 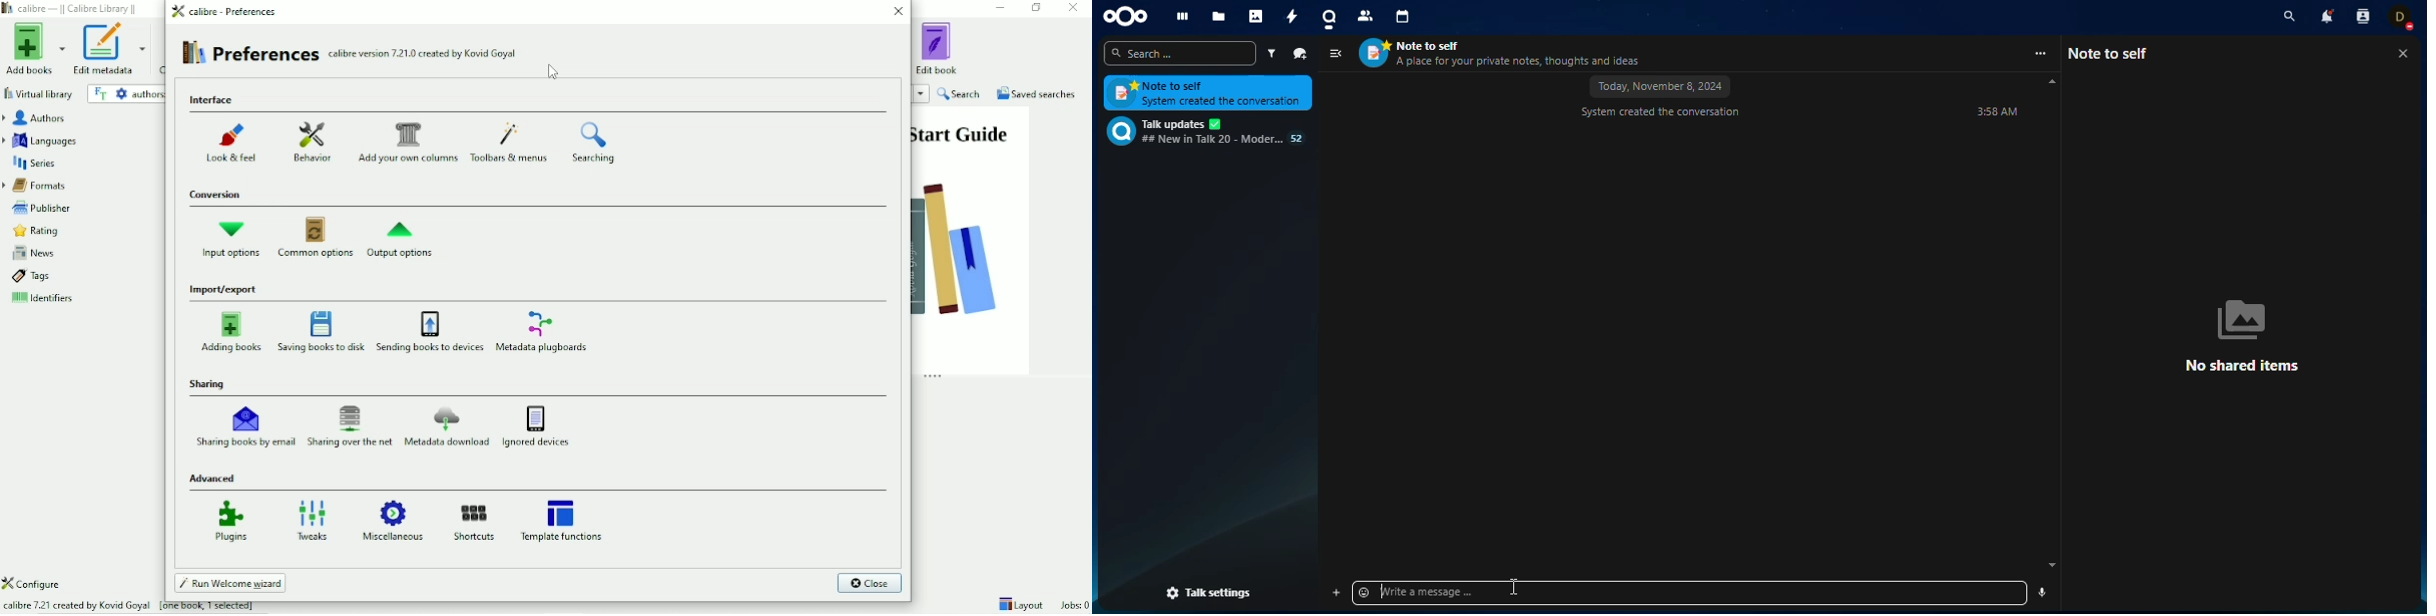 What do you see at coordinates (448, 427) in the screenshot?
I see `Metadata download` at bounding box center [448, 427].